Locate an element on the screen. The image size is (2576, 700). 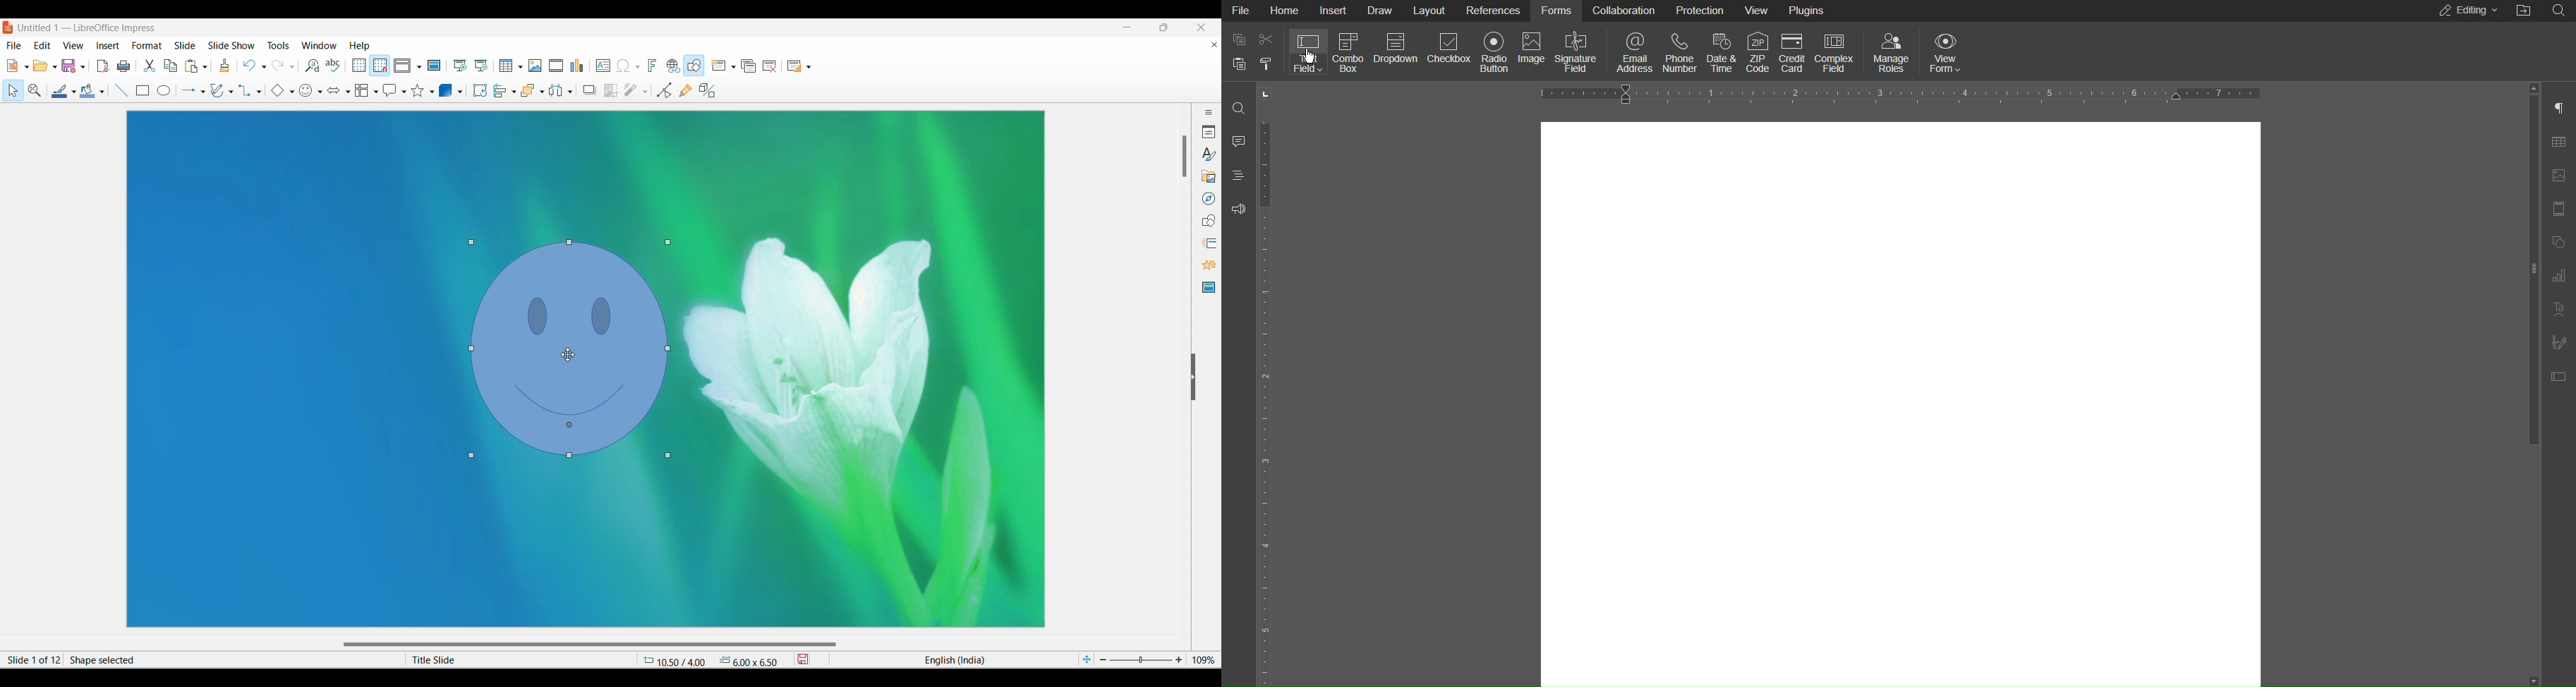
Callout shape options is located at coordinates (404, 92).